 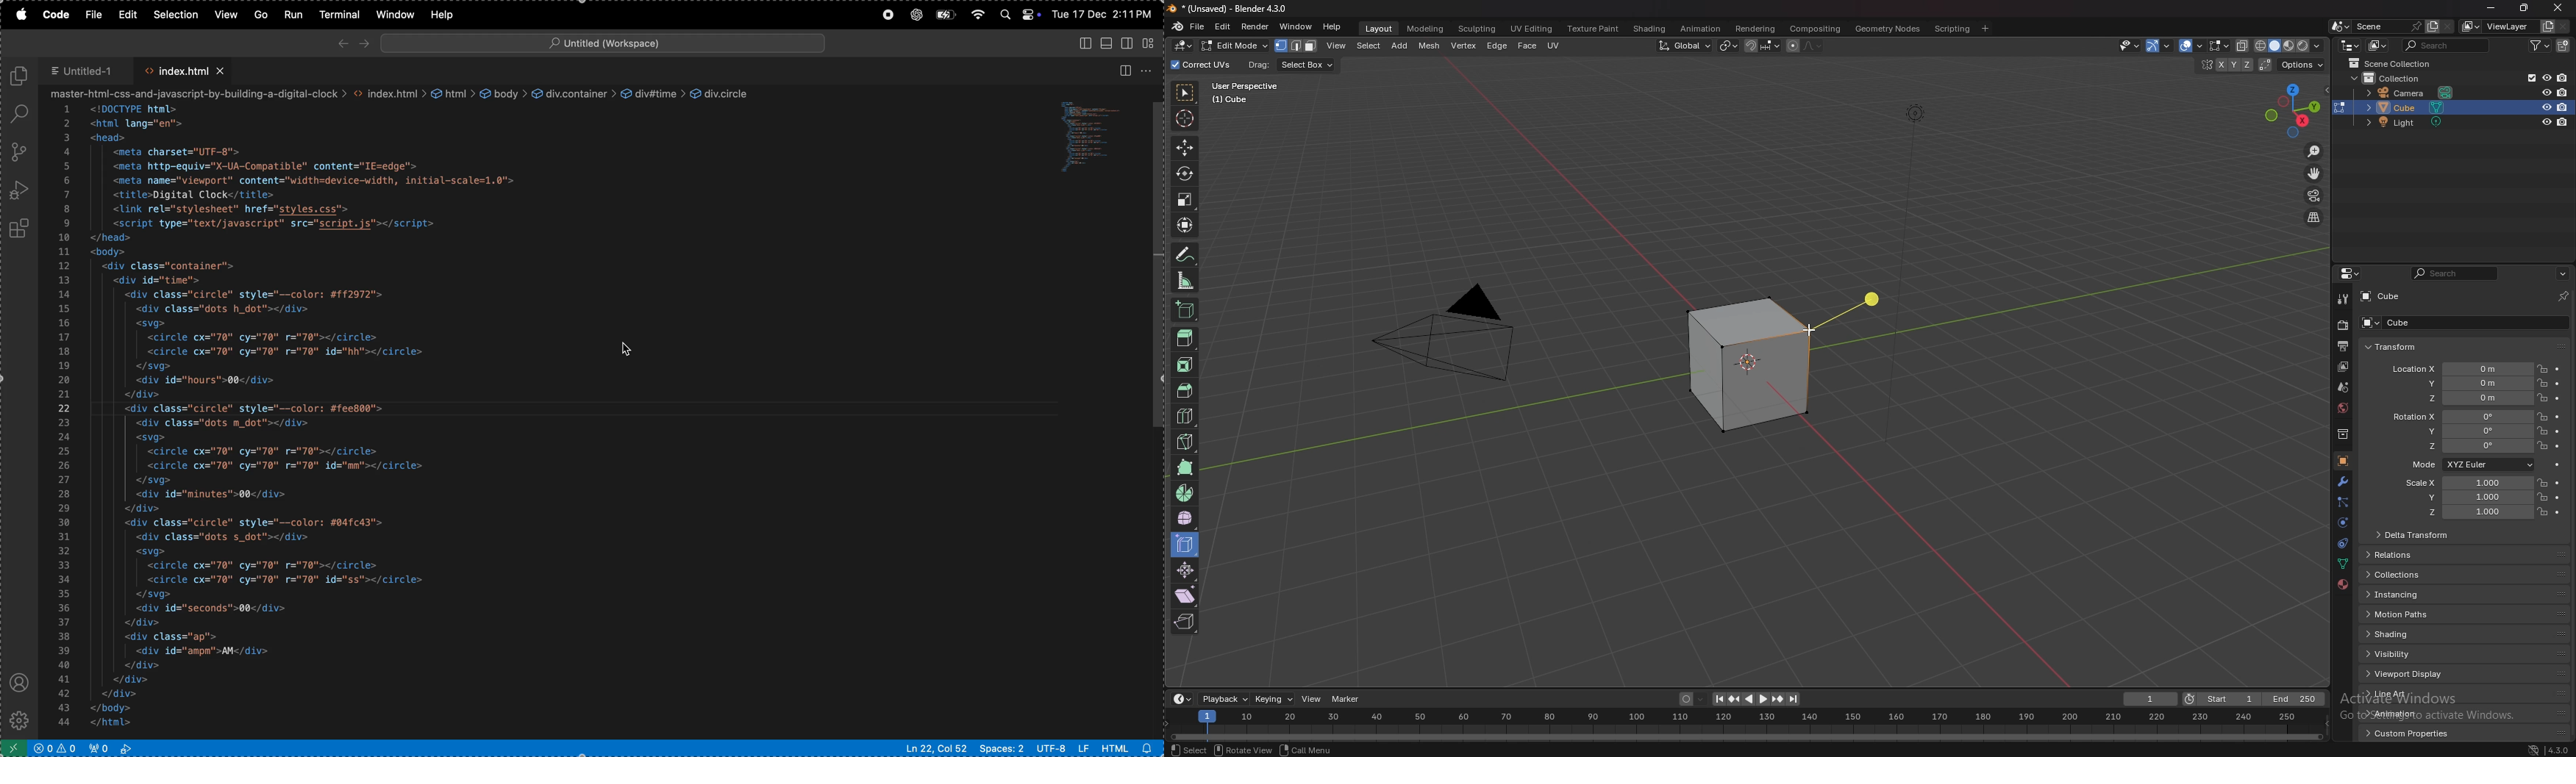 I want to click on bevel, so click(x=1183, y=390).